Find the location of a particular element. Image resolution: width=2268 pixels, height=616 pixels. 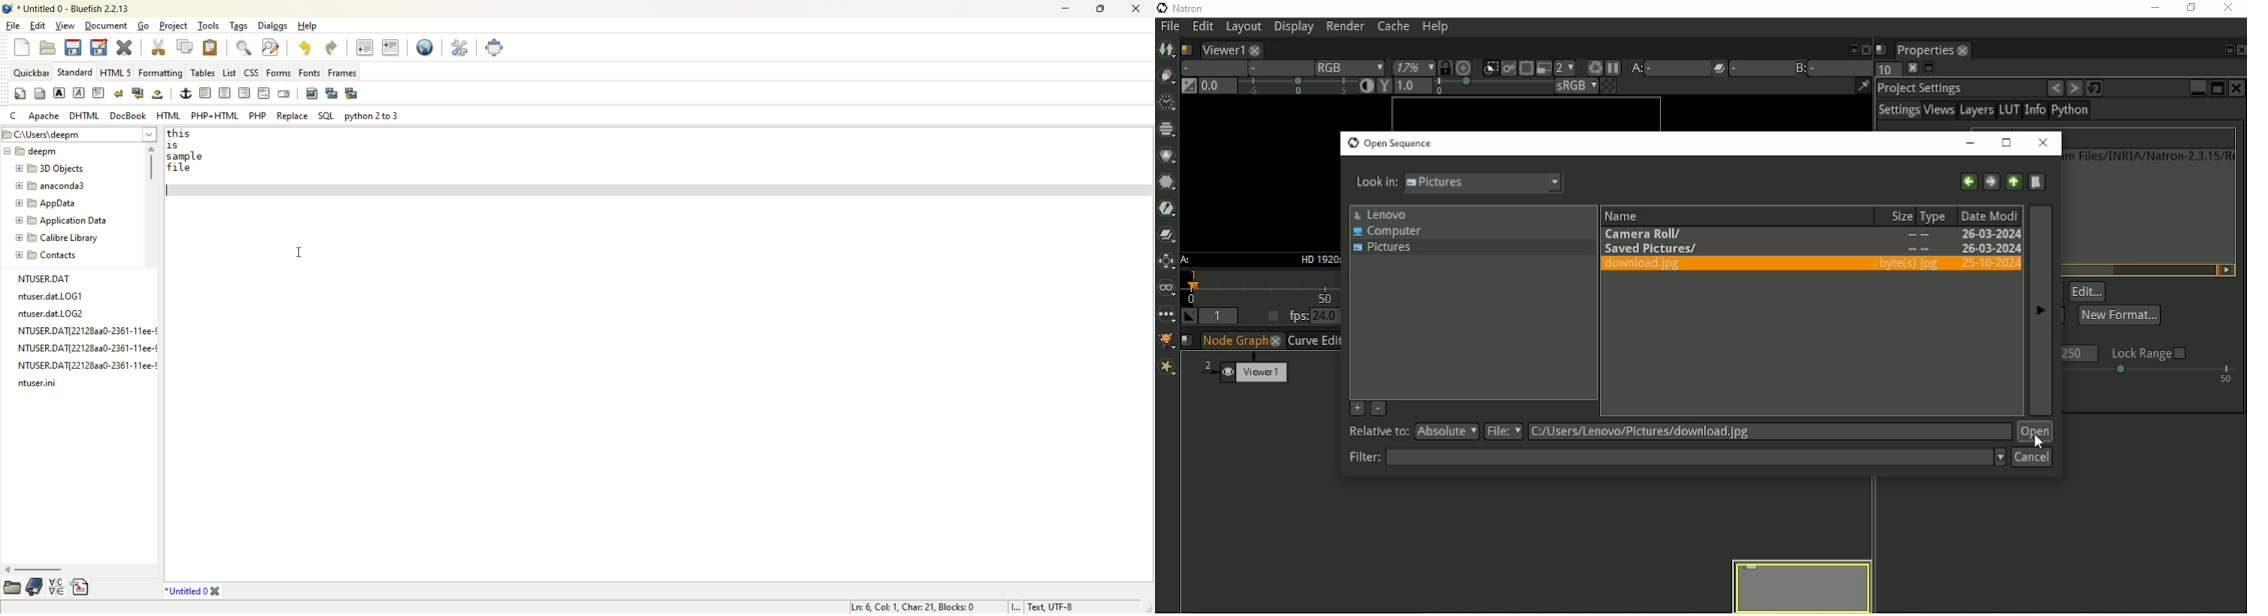

STANDARD is located at coordinates (75, 72).